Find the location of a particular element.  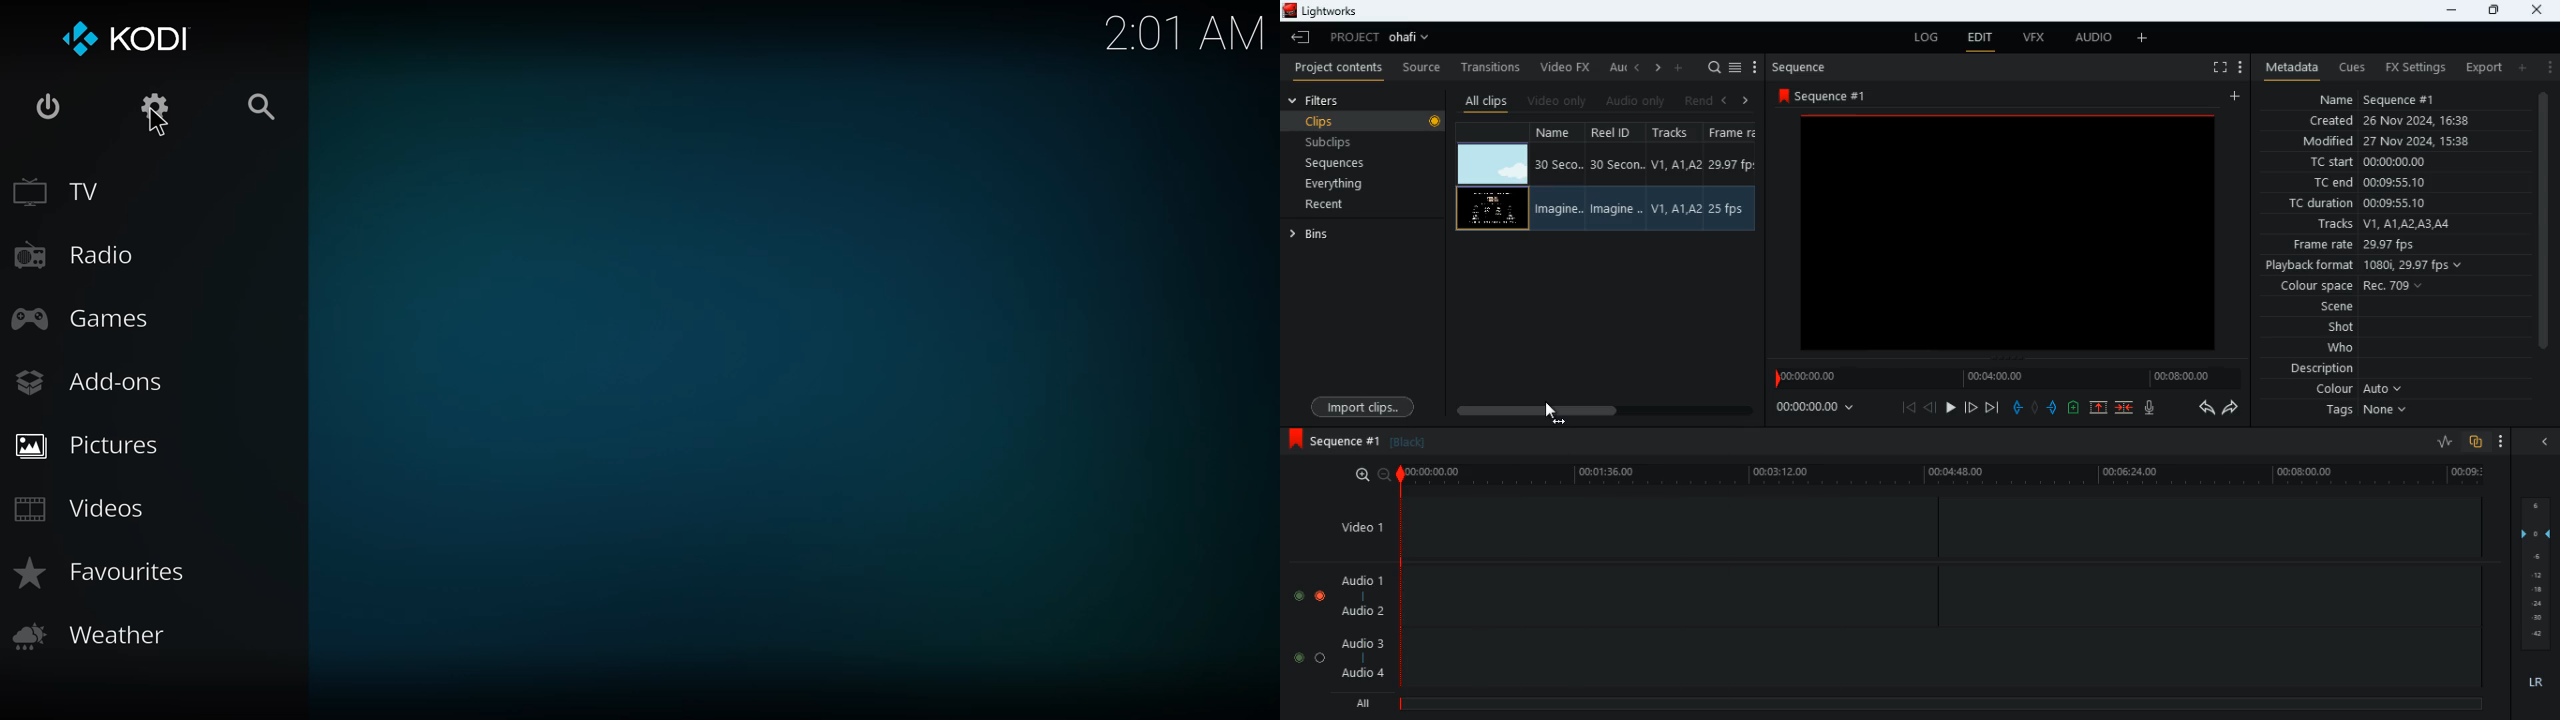

tc duration is located at coordinates (2355, 203).